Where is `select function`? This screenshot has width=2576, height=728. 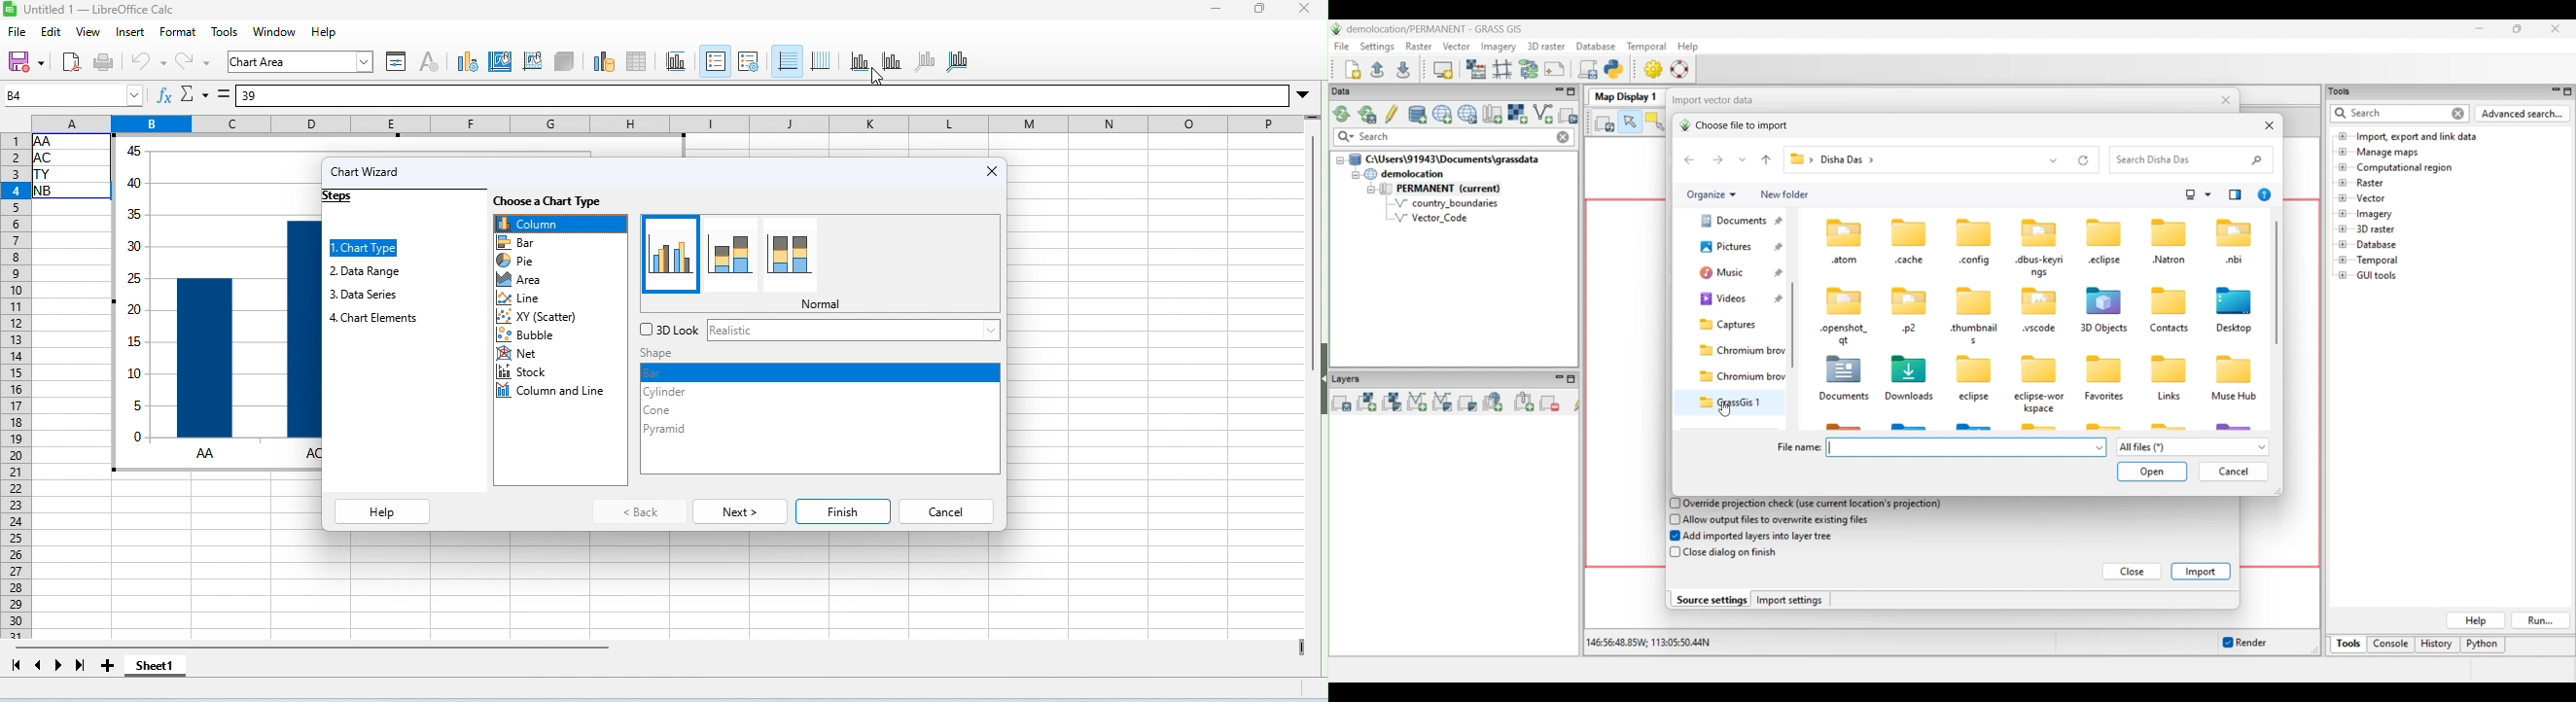 select function is located at coordinates (194, 94).